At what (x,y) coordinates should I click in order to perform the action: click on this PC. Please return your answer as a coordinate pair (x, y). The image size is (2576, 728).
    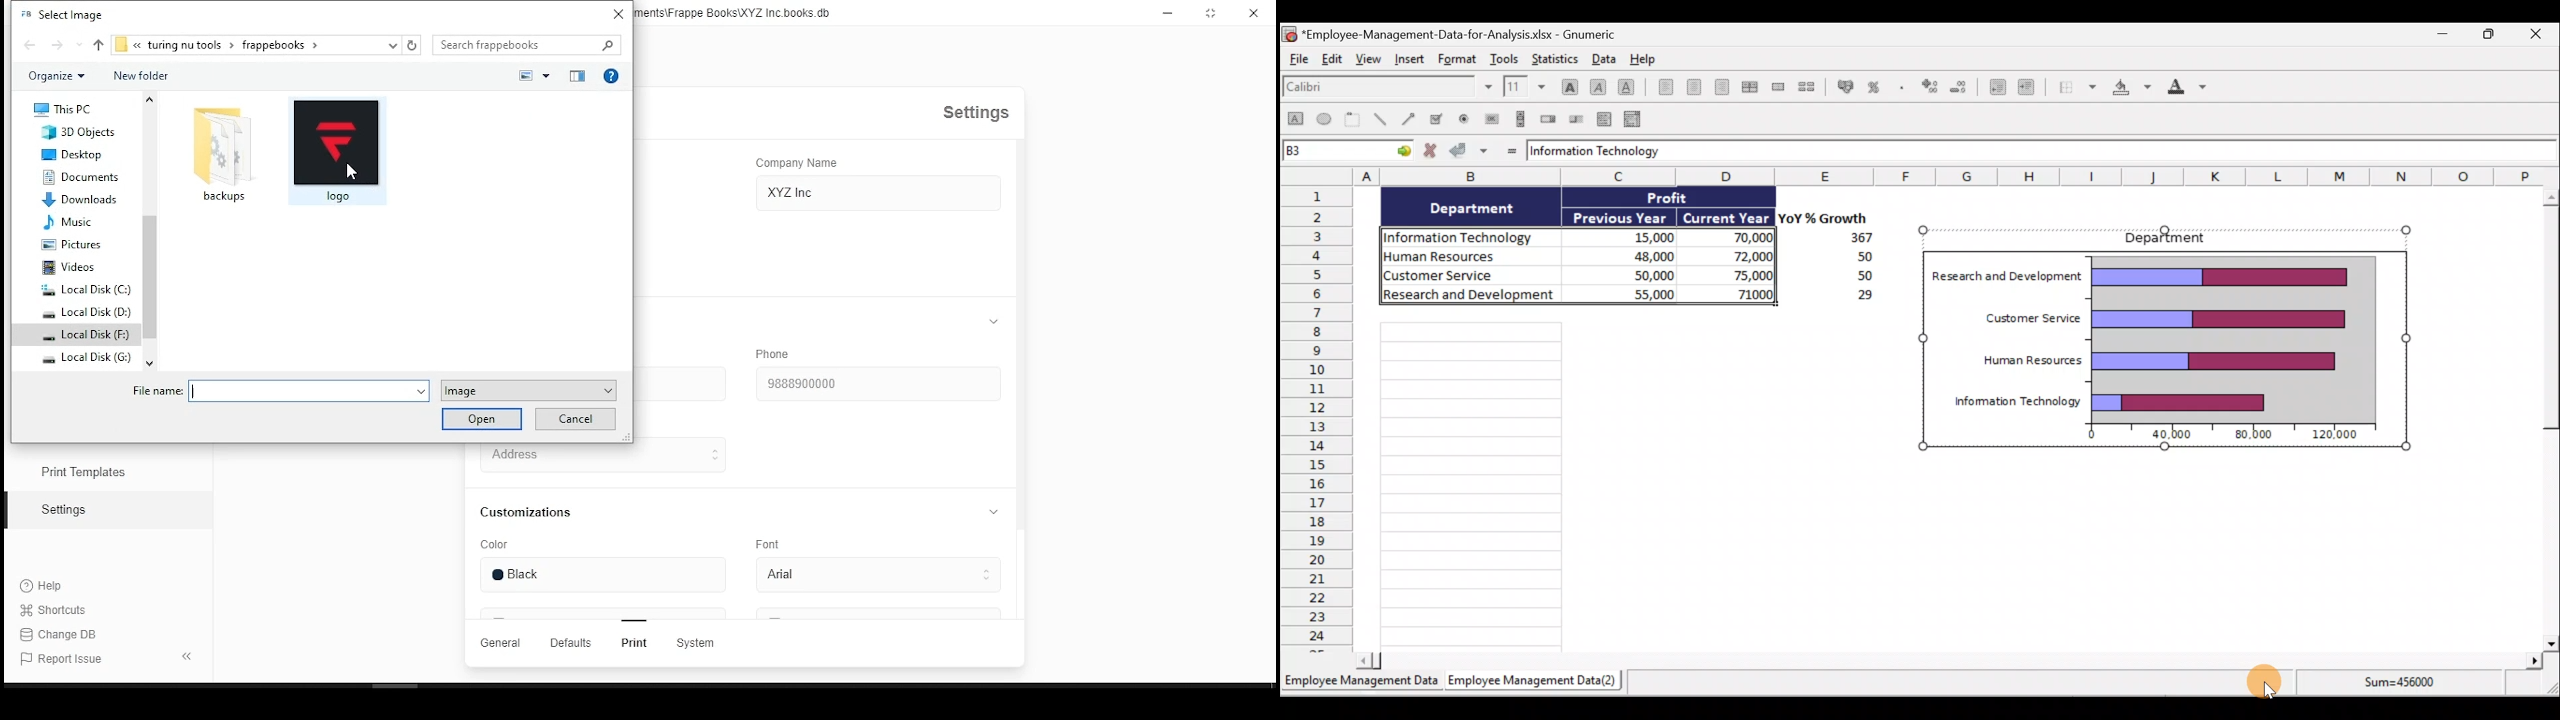
    Looking at the image, I should click on (64, 109).